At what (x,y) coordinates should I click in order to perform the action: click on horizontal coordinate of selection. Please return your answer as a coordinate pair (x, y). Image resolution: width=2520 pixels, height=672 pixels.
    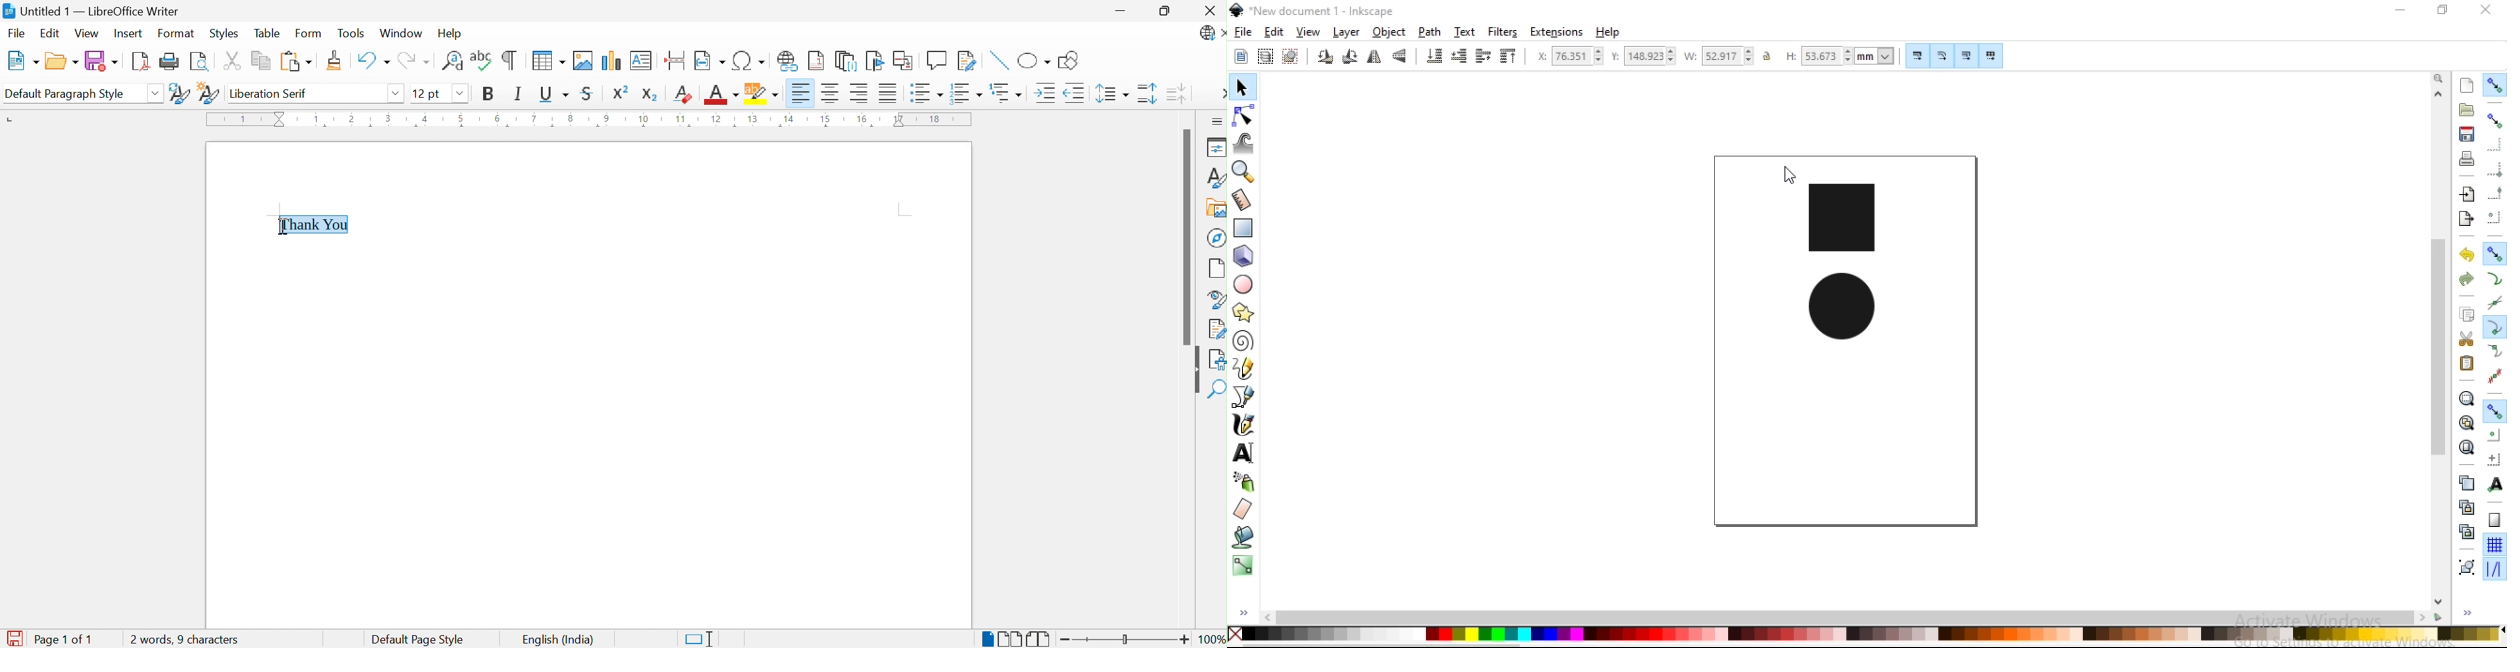
    Looking at the image, I should click on (1569, 57).